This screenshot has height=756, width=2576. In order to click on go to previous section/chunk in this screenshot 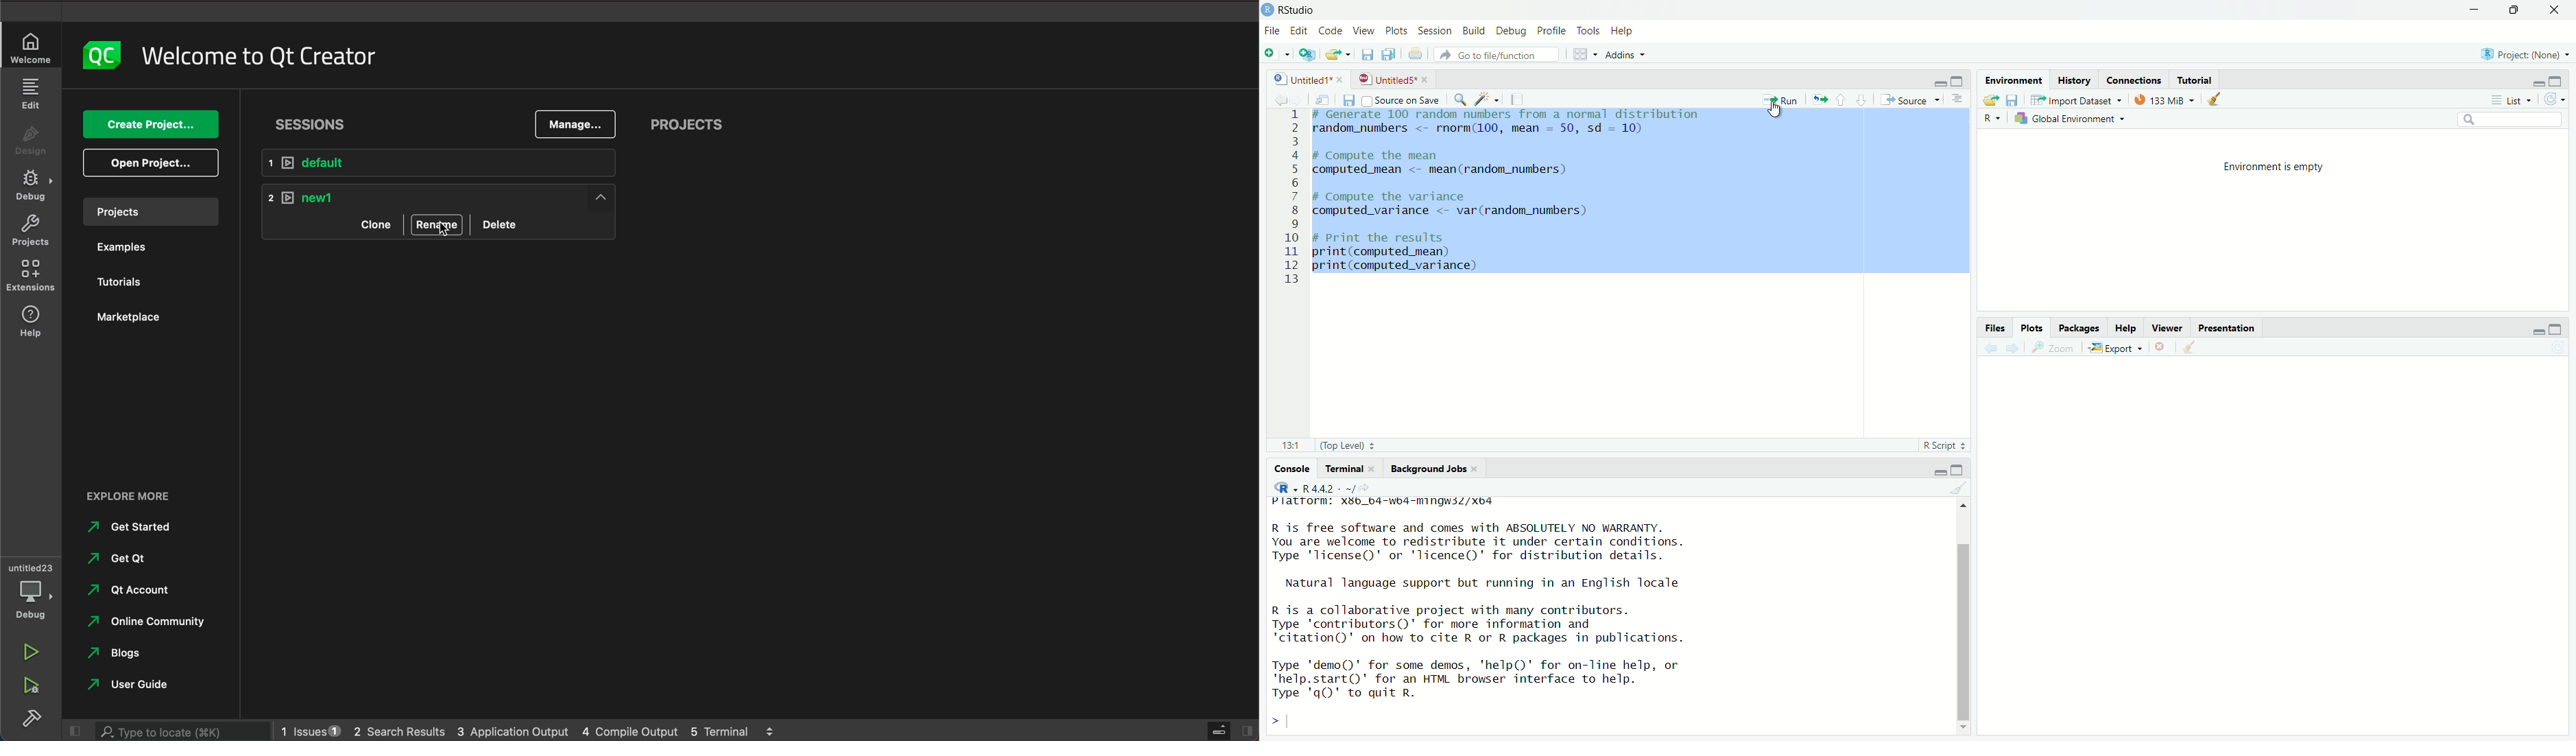, I will do `click(1841, 99)`.